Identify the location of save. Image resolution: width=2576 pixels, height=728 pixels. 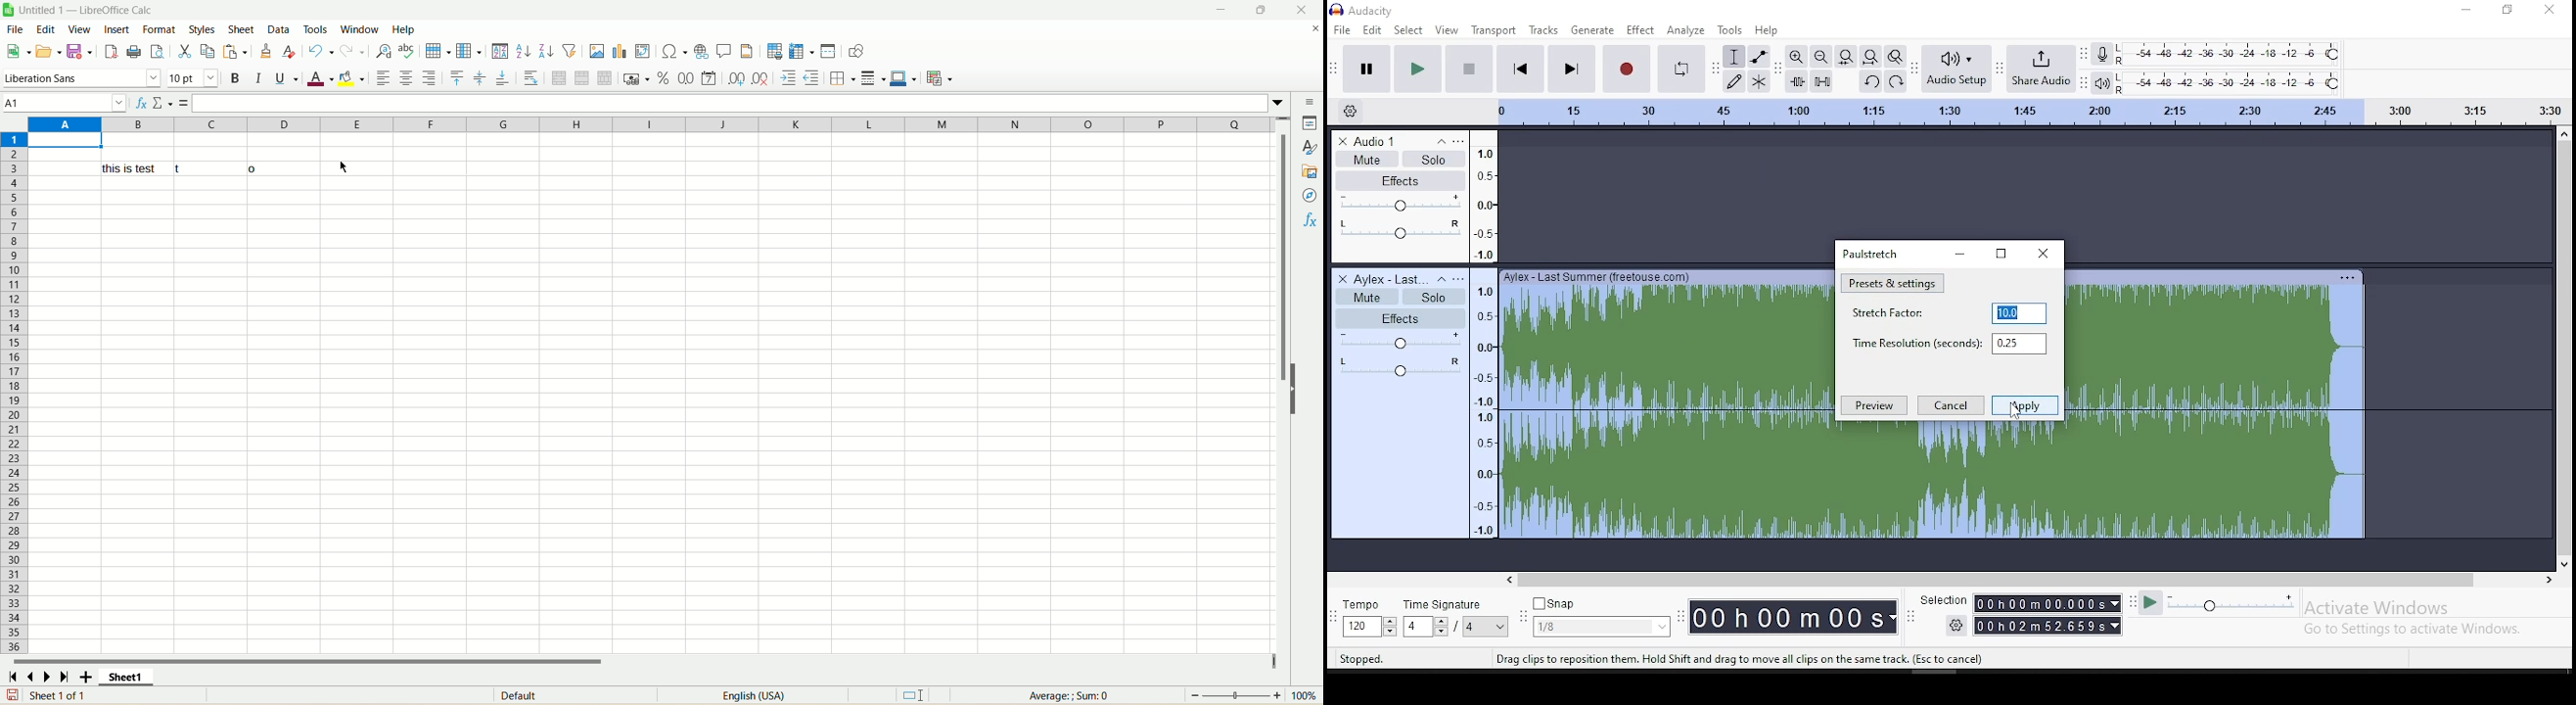
(9, 695).